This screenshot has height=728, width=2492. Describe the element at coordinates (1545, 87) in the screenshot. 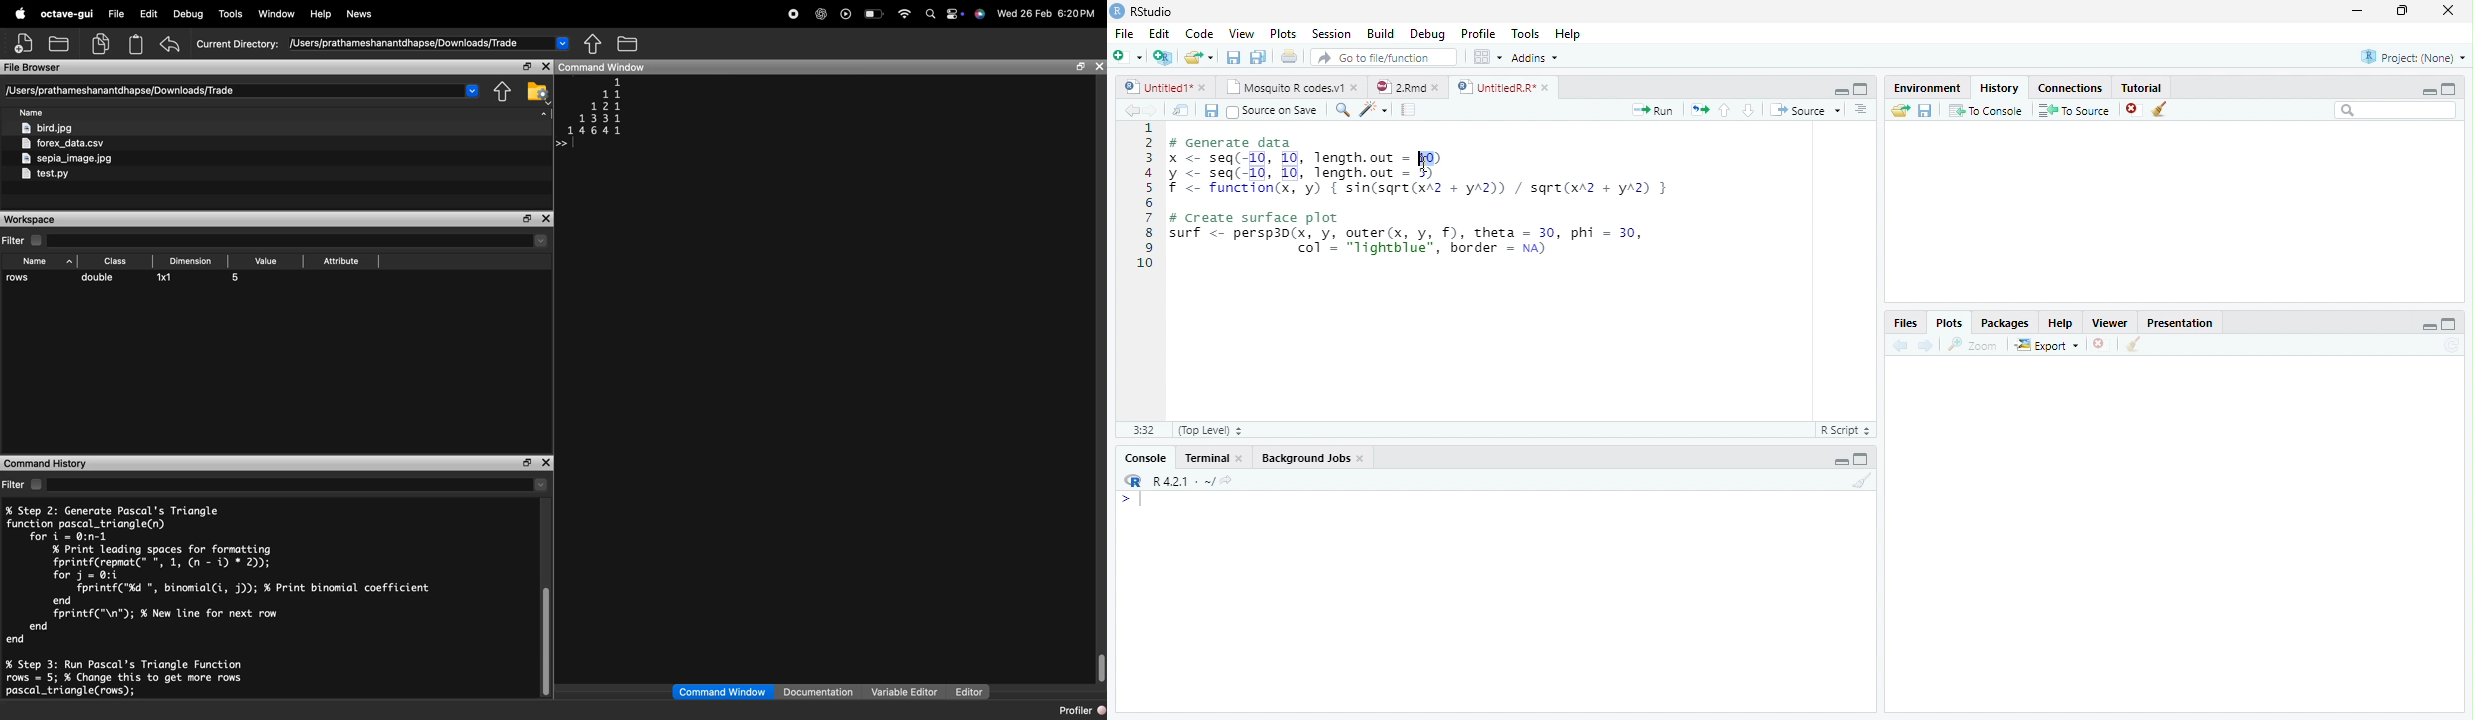

I see `close` at that location.